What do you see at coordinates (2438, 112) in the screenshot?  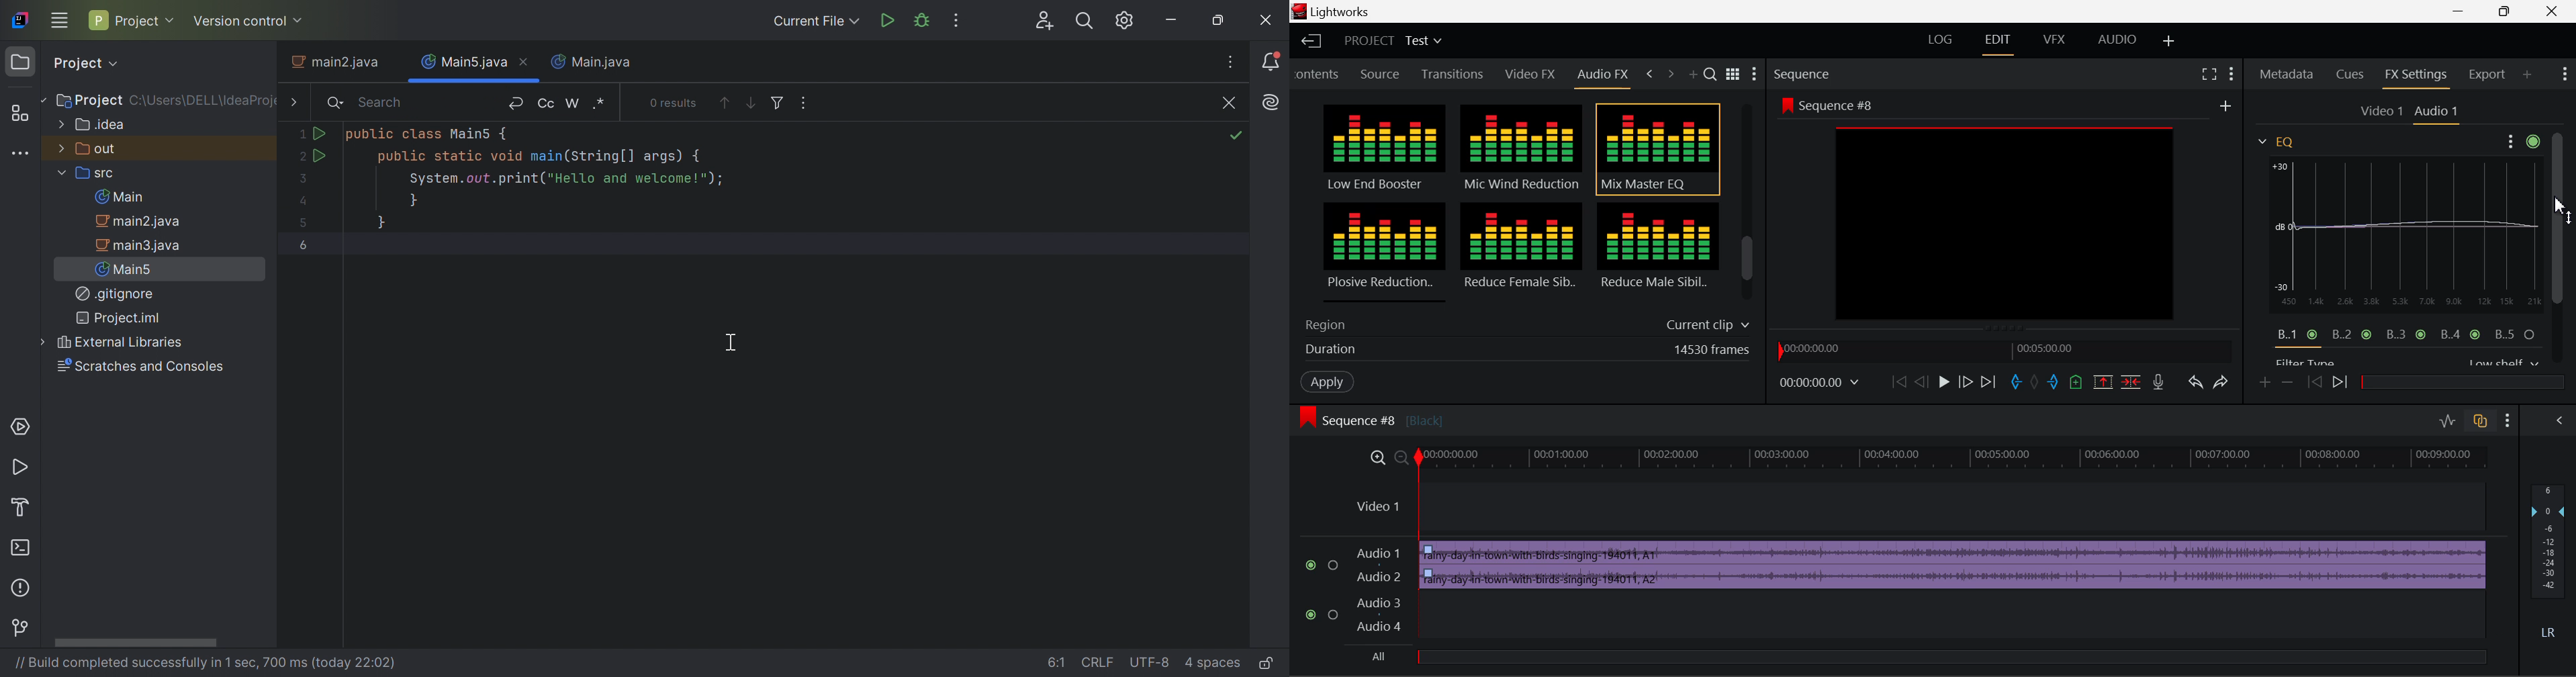 I see `Audio 1 Settings` at bounding box center [2438, 112].